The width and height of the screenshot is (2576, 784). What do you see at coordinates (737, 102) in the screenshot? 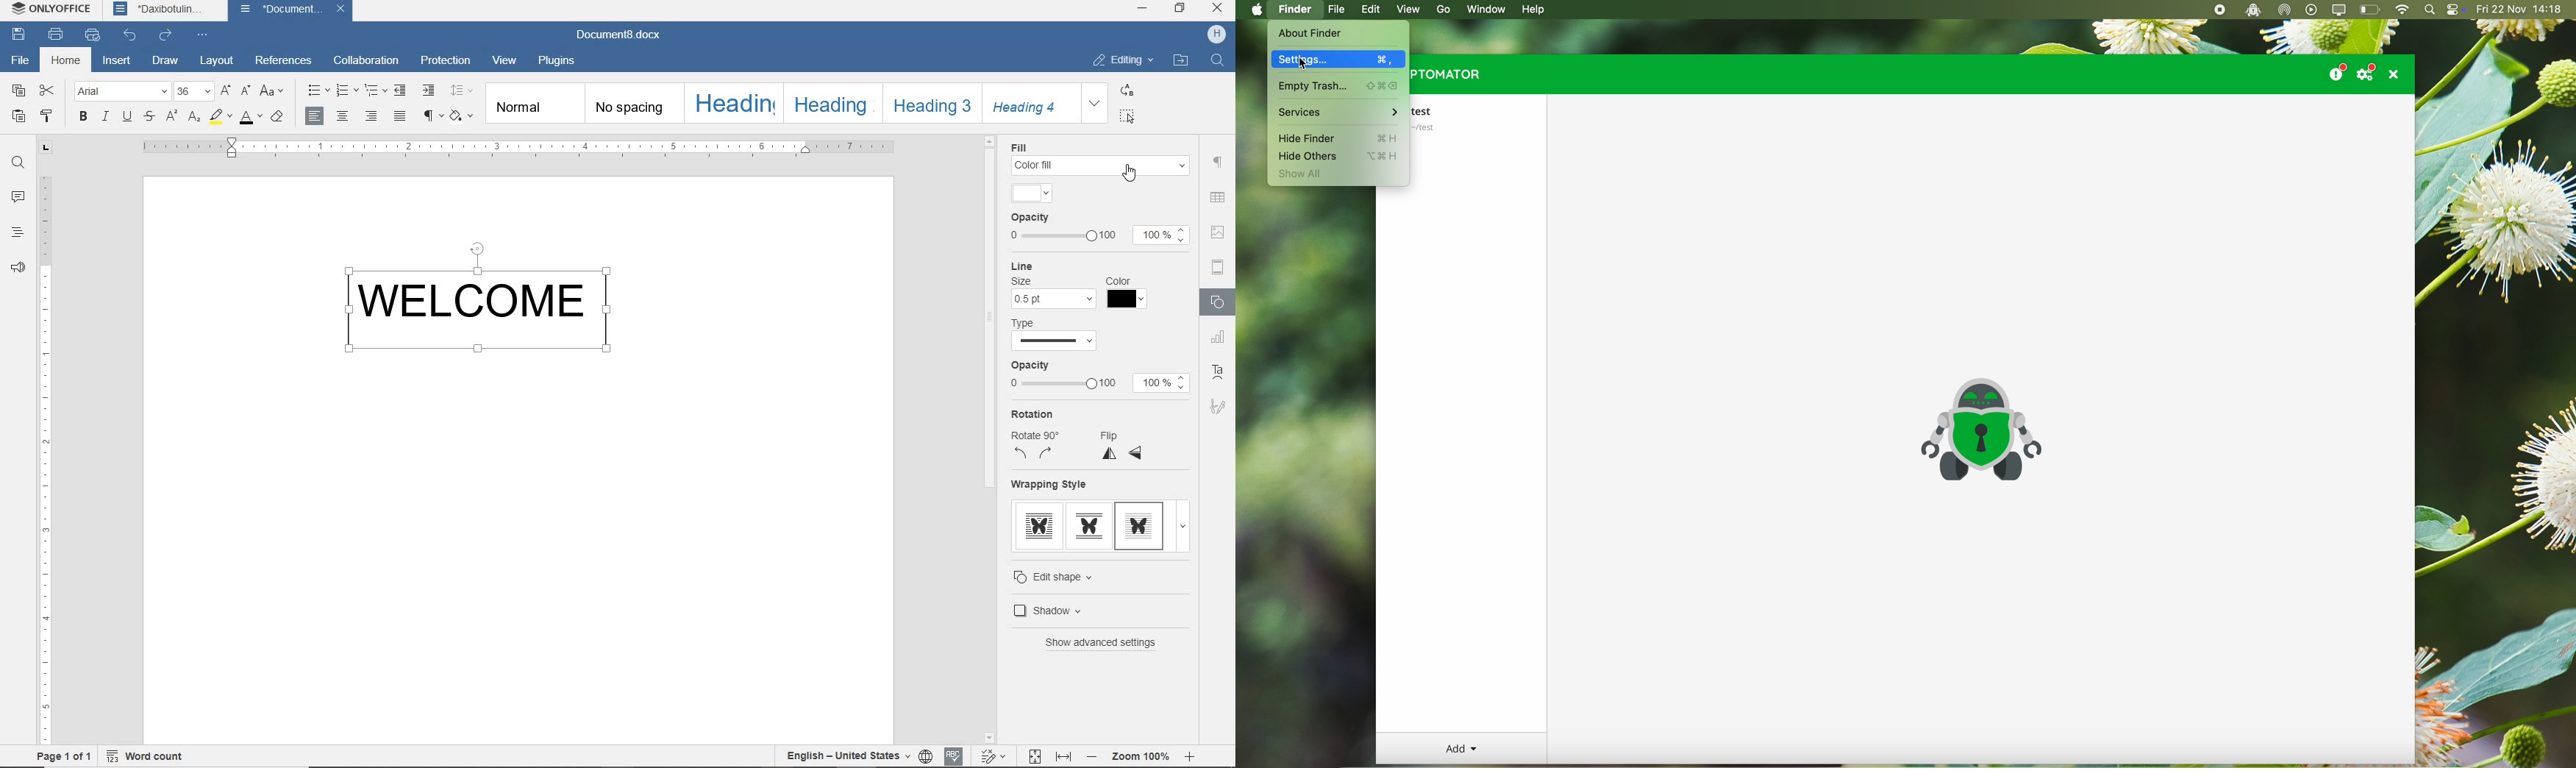
I see `HEADING` at bounding box center [737, 102].